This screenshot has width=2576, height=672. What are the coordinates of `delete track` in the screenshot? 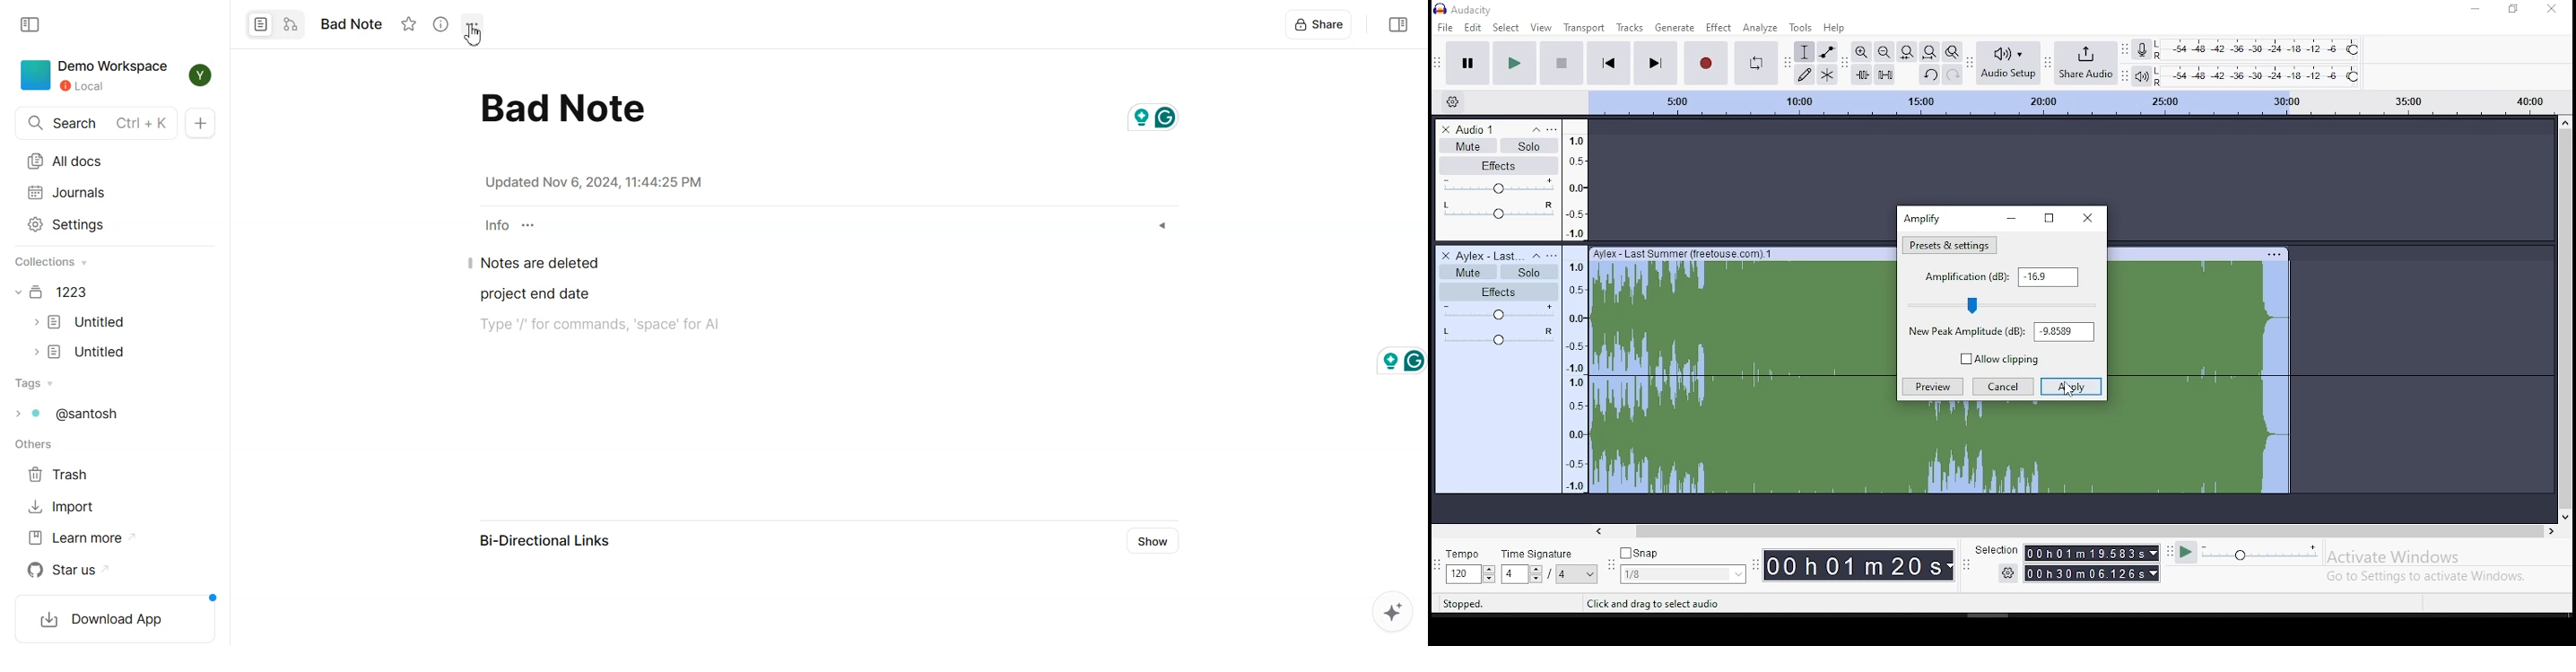 It's located at (1442, 255).